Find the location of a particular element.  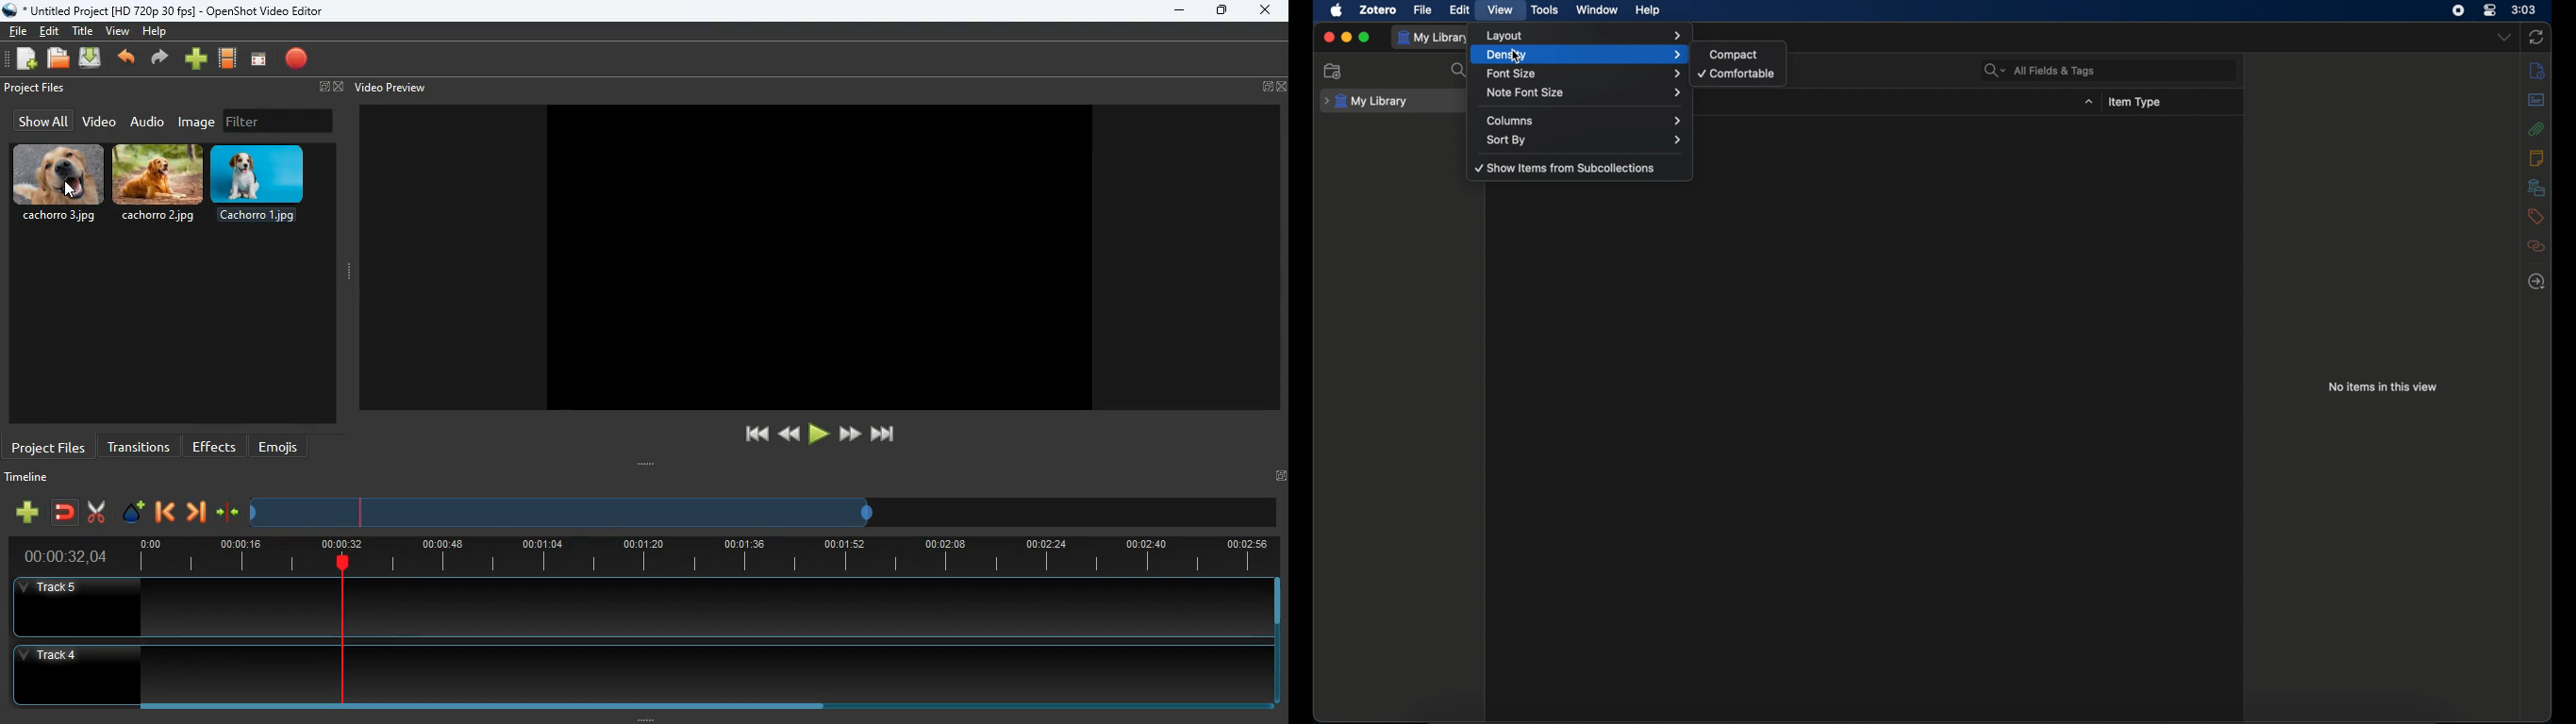

my library is located at coordinates (1366, 101).